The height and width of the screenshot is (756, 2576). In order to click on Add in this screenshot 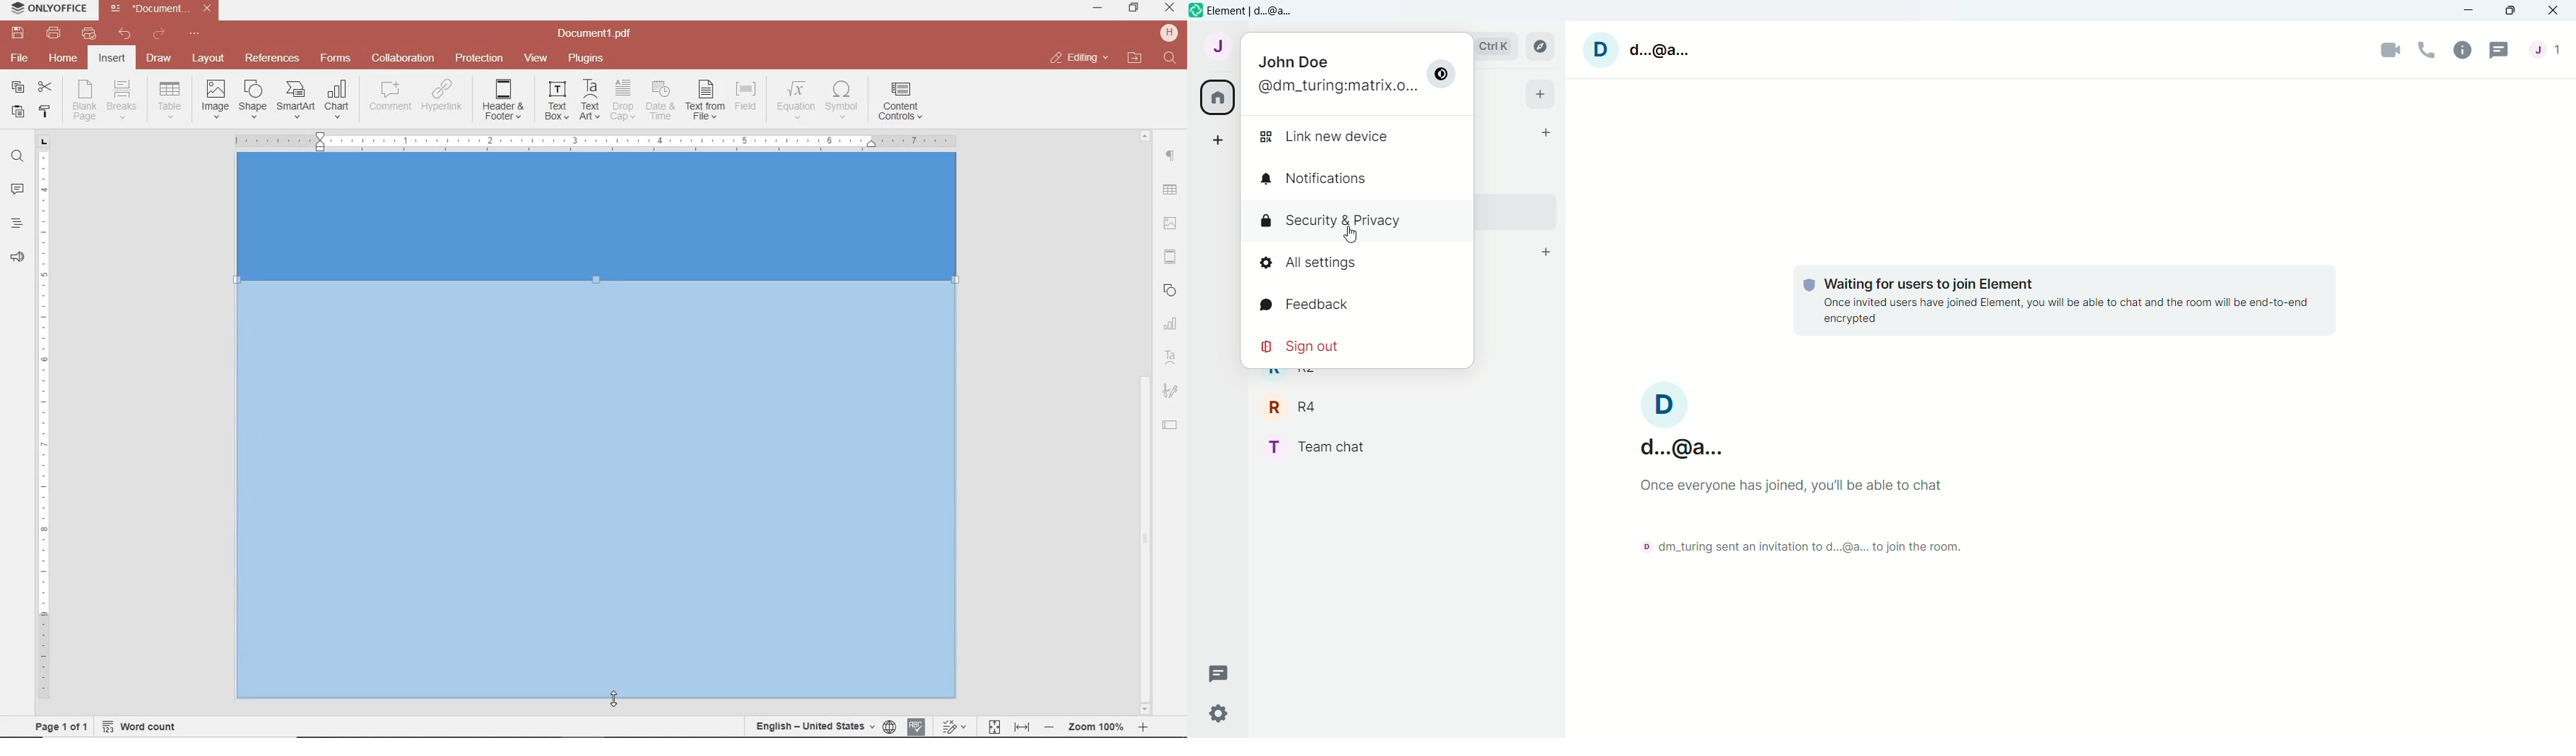, I will do `click(1542, 95)`.